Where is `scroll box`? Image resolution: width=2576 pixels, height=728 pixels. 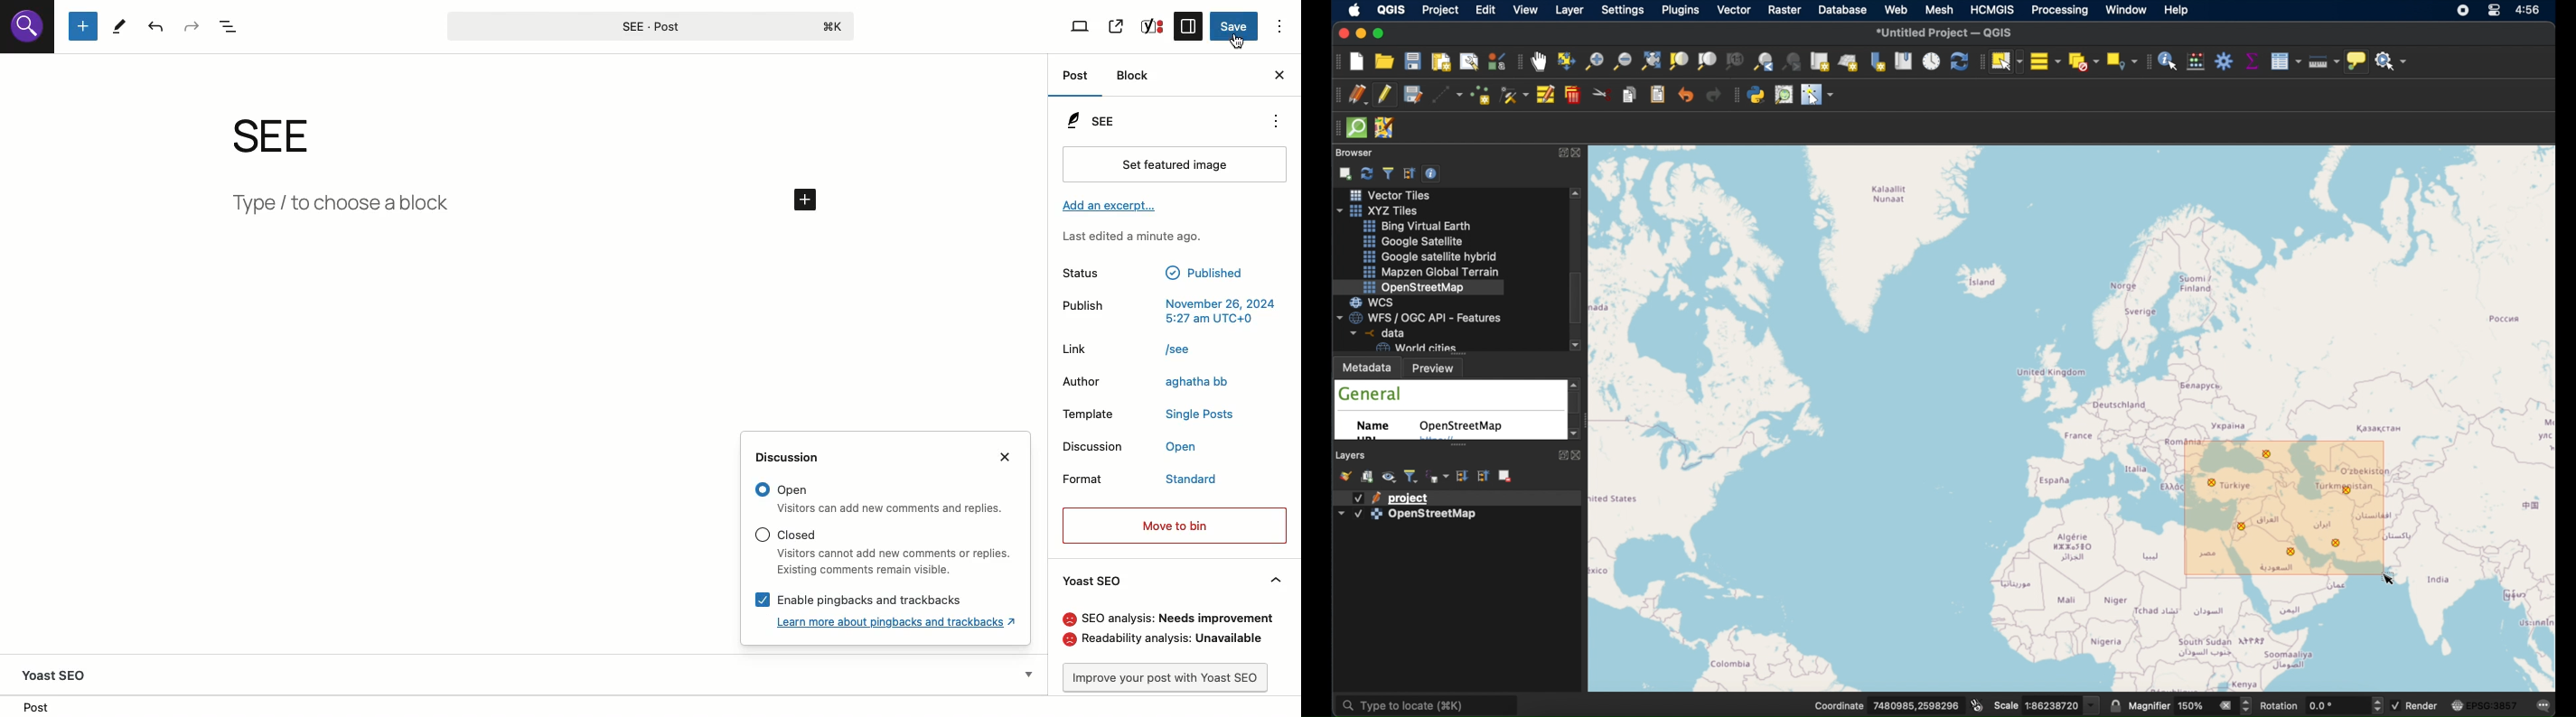 scroll box is located at coordinates (1575, 405).